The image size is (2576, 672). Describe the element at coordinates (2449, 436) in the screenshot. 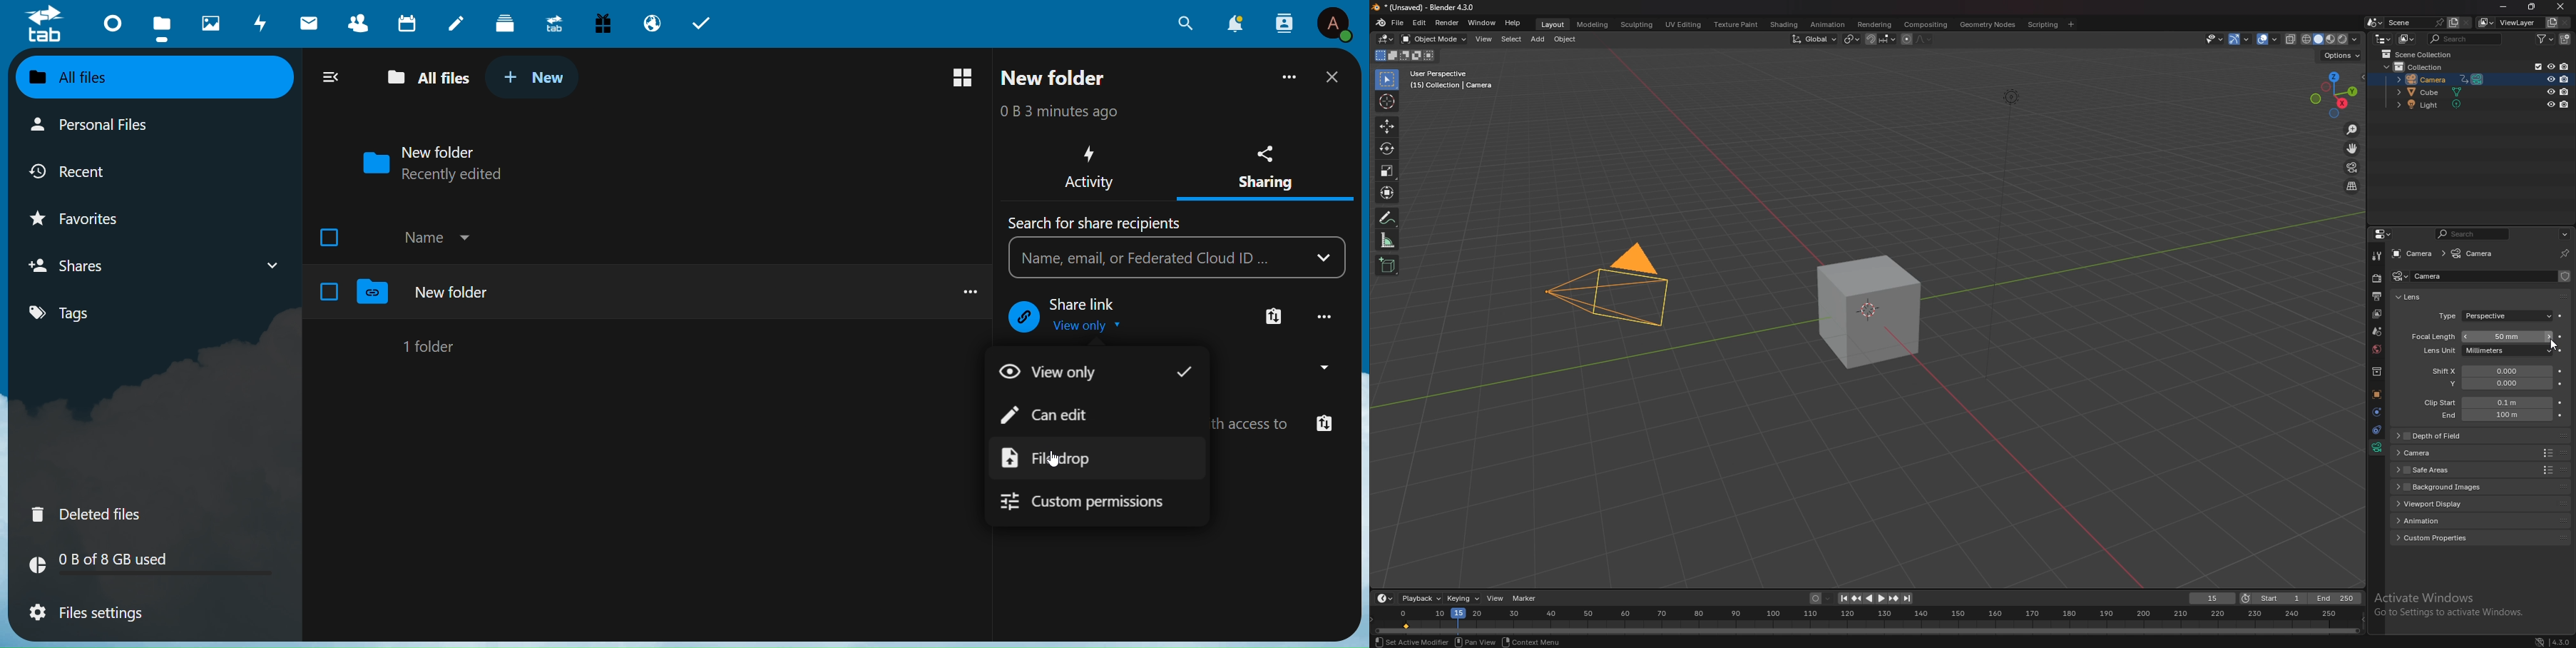

I see `depth of field` at that location.